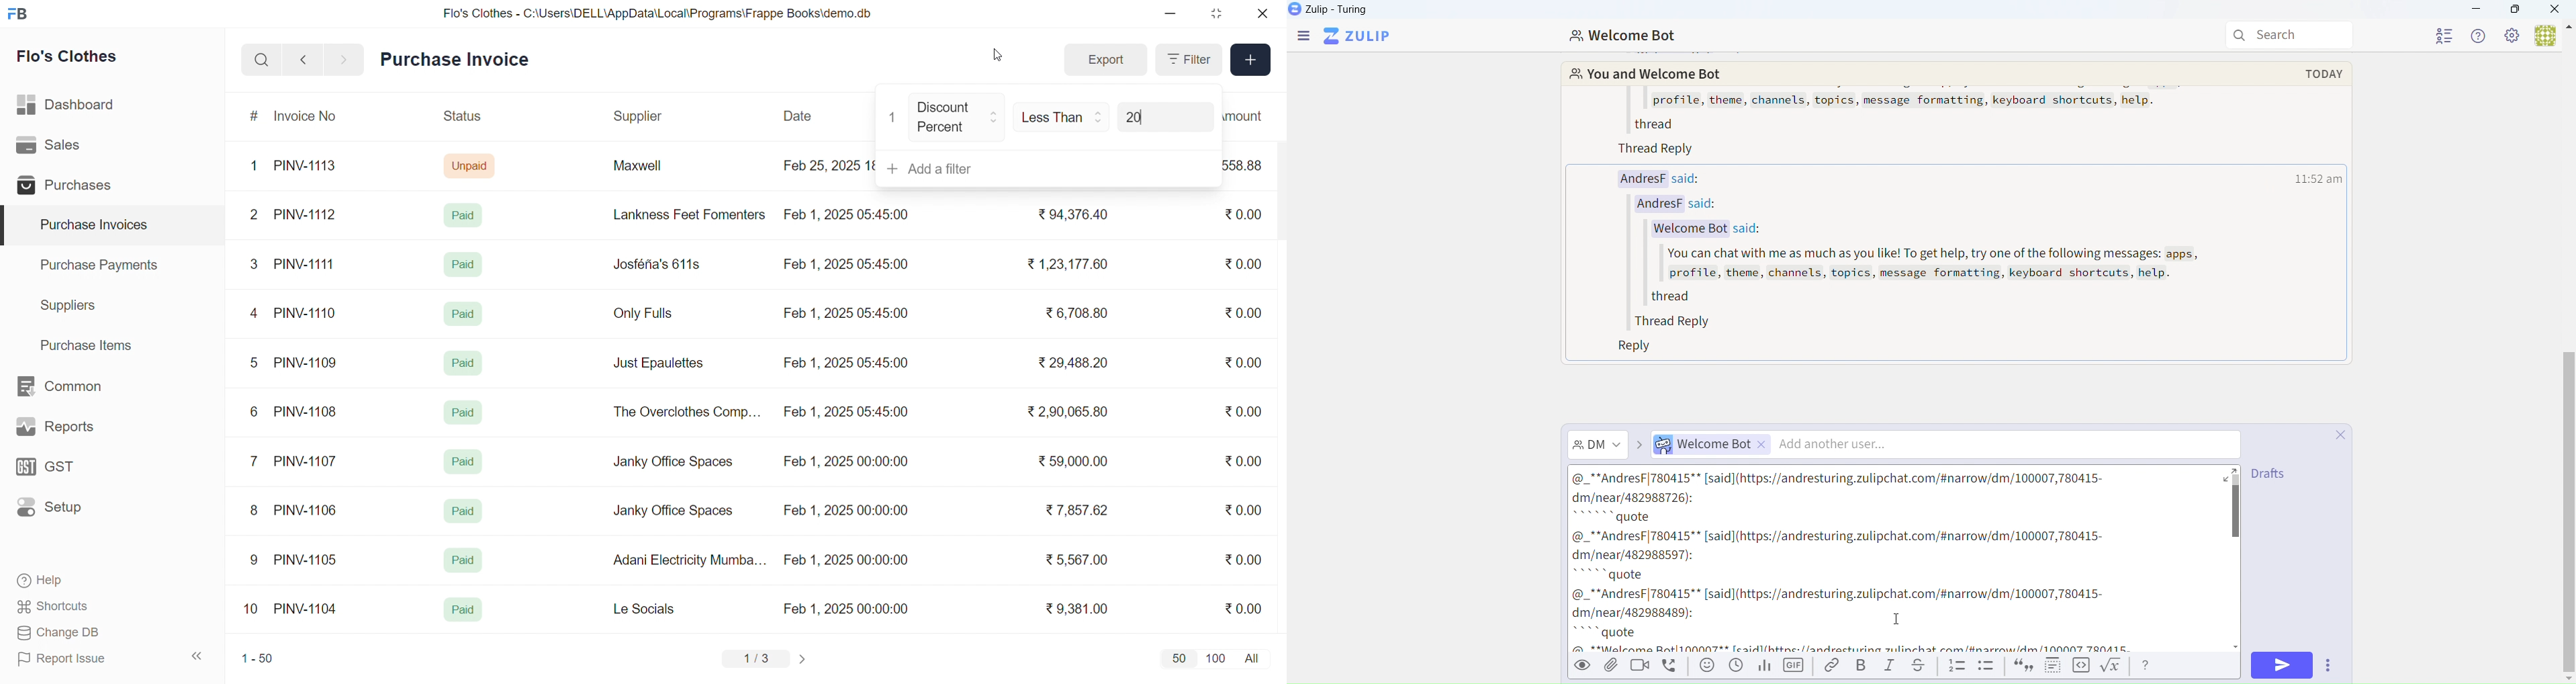 The height and width of the screenshot is (700, 2576). I want to click on ₹ 59,000.00, so click(1077, 463).